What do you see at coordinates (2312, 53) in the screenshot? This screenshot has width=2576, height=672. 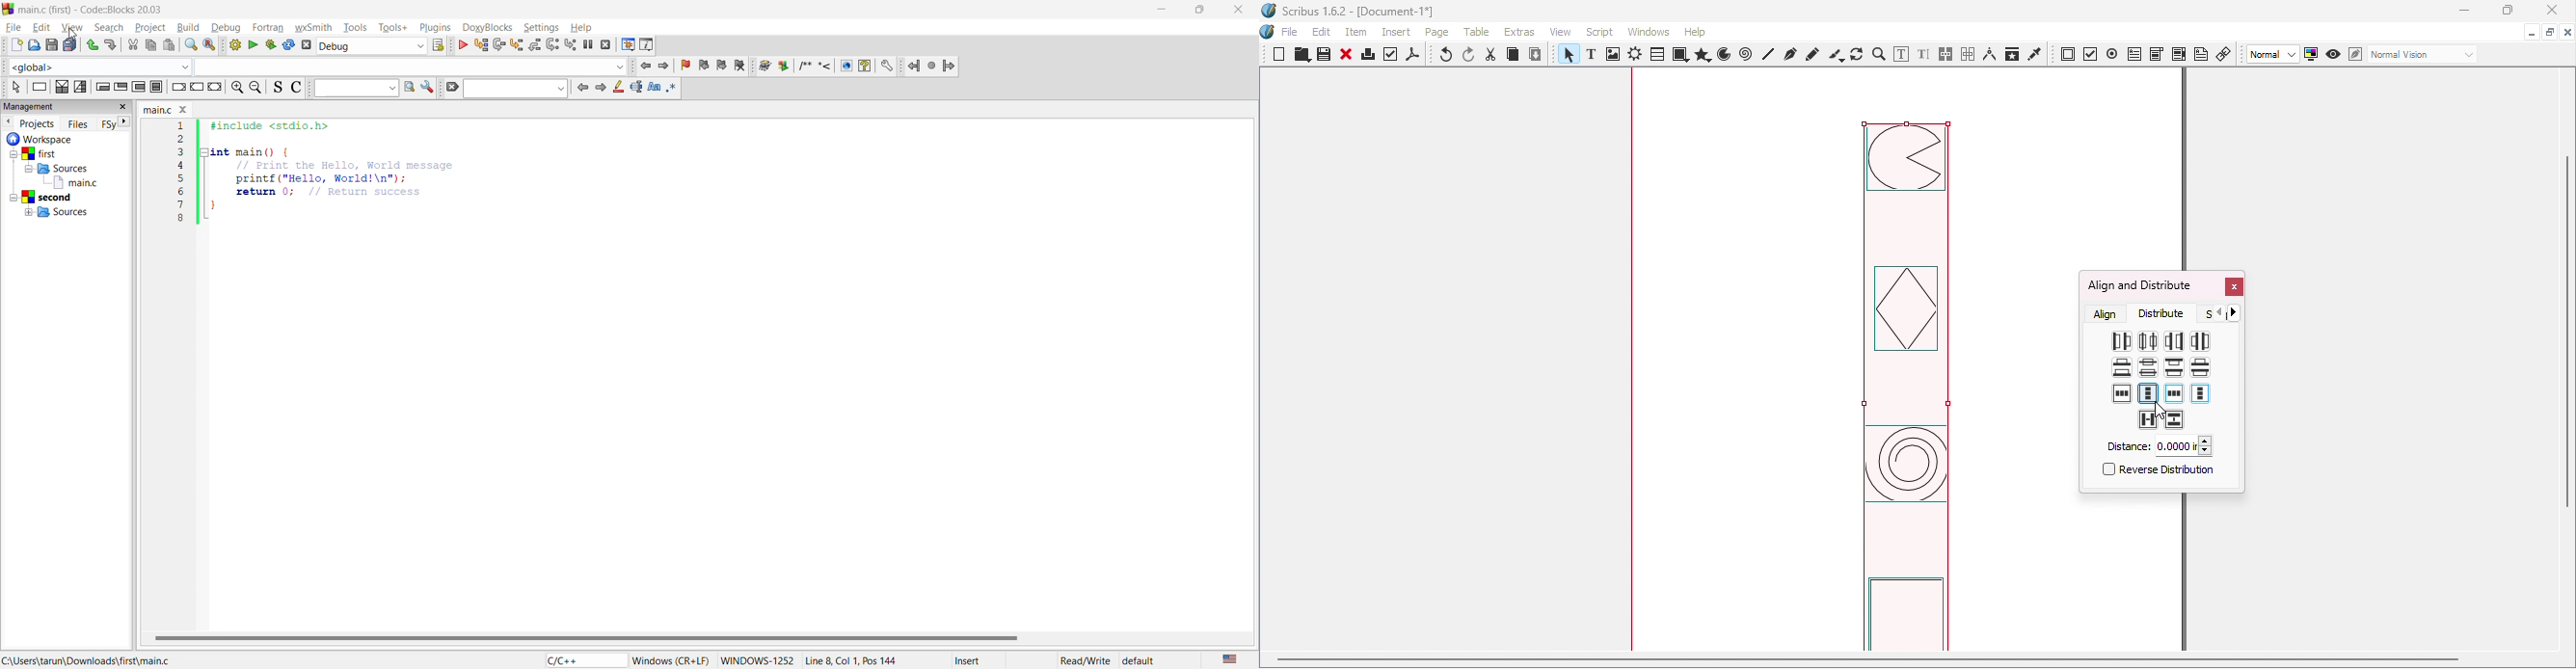 I see `Toggle color management system` at bounding box center [2312, 53].